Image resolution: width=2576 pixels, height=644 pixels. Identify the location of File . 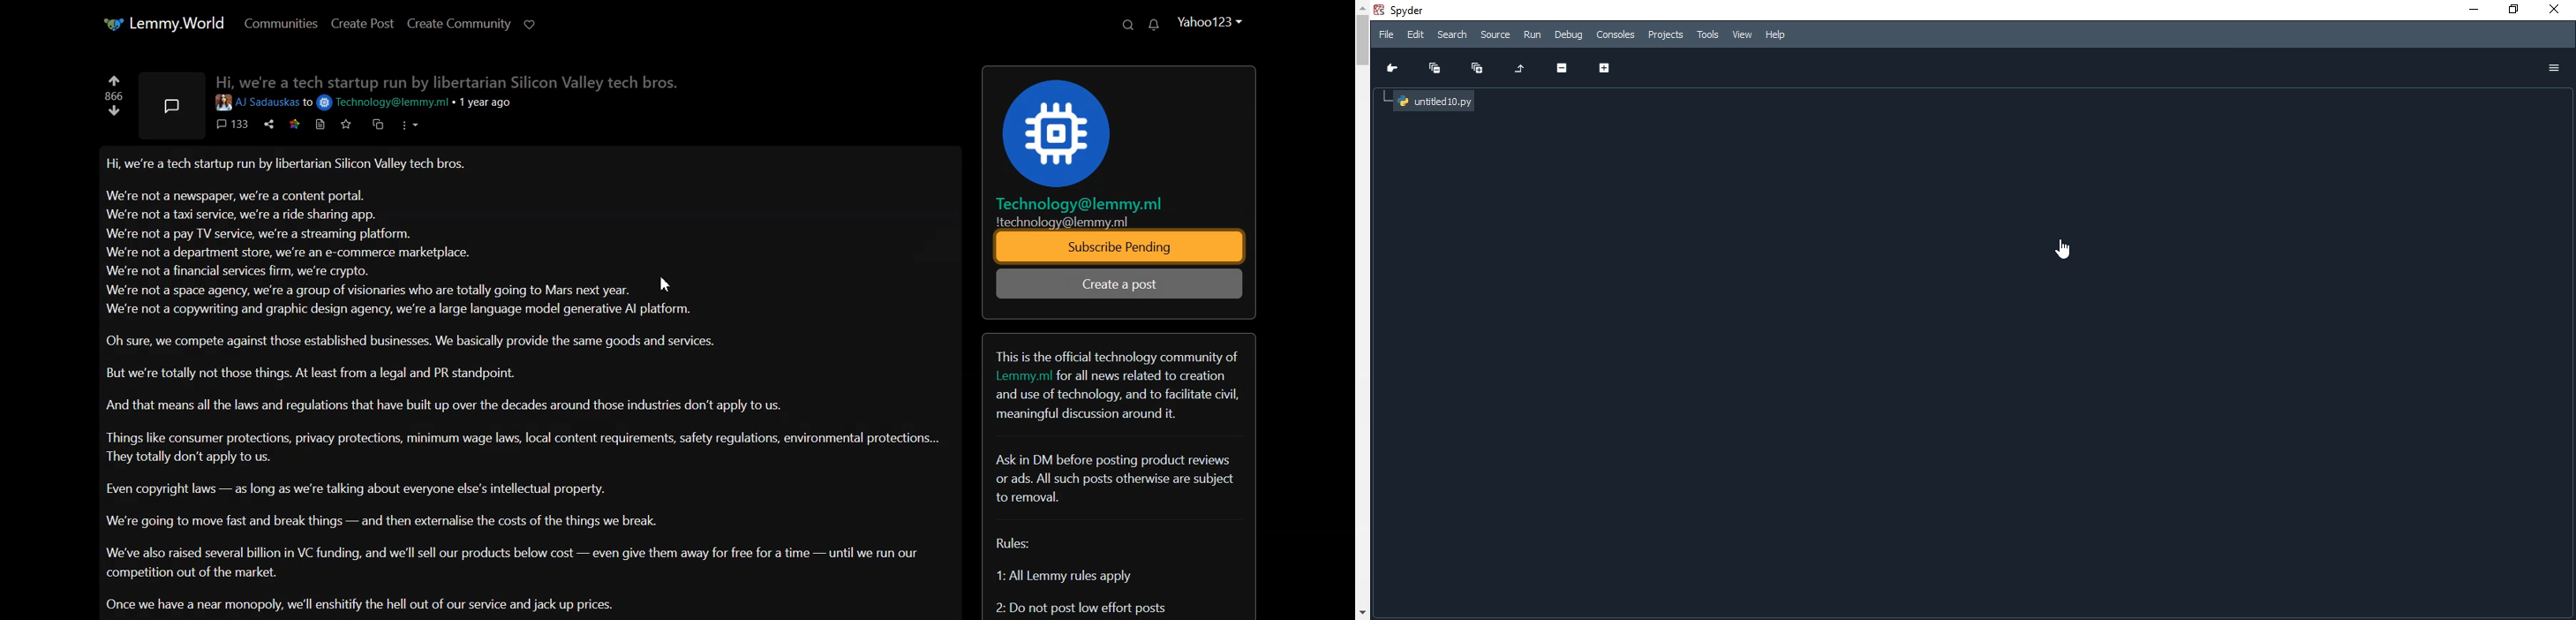
(1386, 35).